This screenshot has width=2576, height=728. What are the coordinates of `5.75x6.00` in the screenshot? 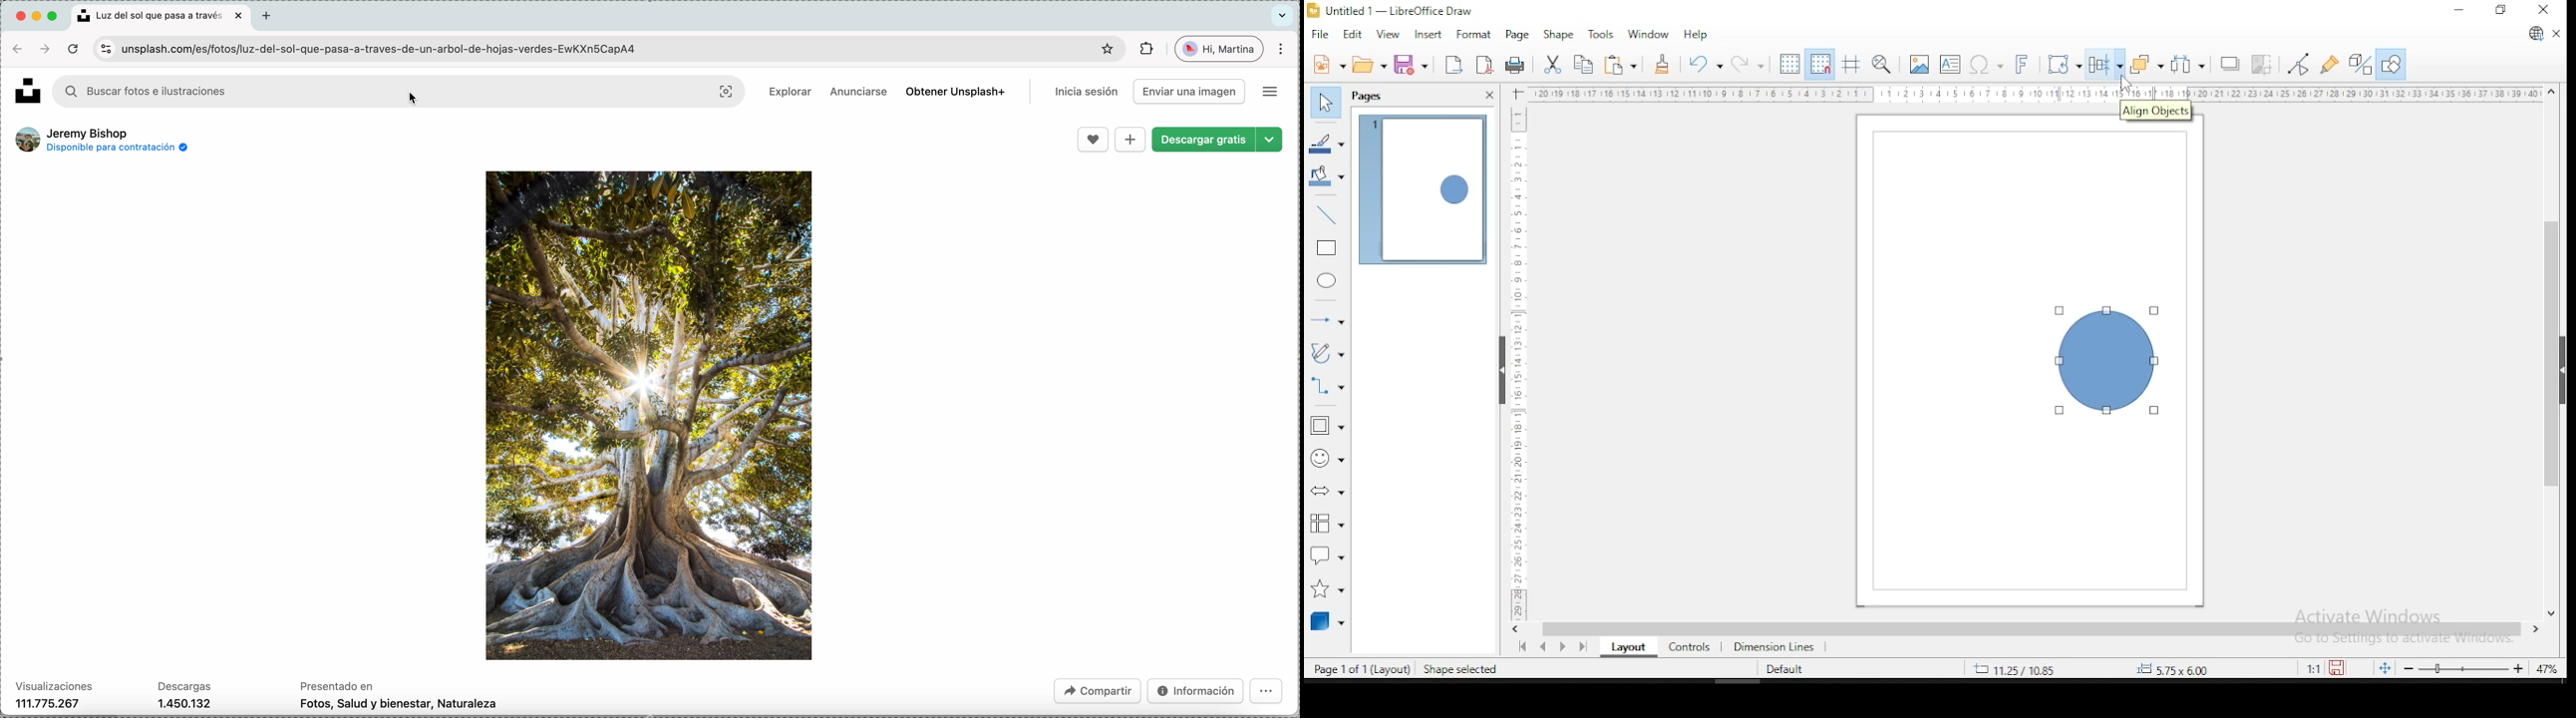 It's located at (2170, 669).